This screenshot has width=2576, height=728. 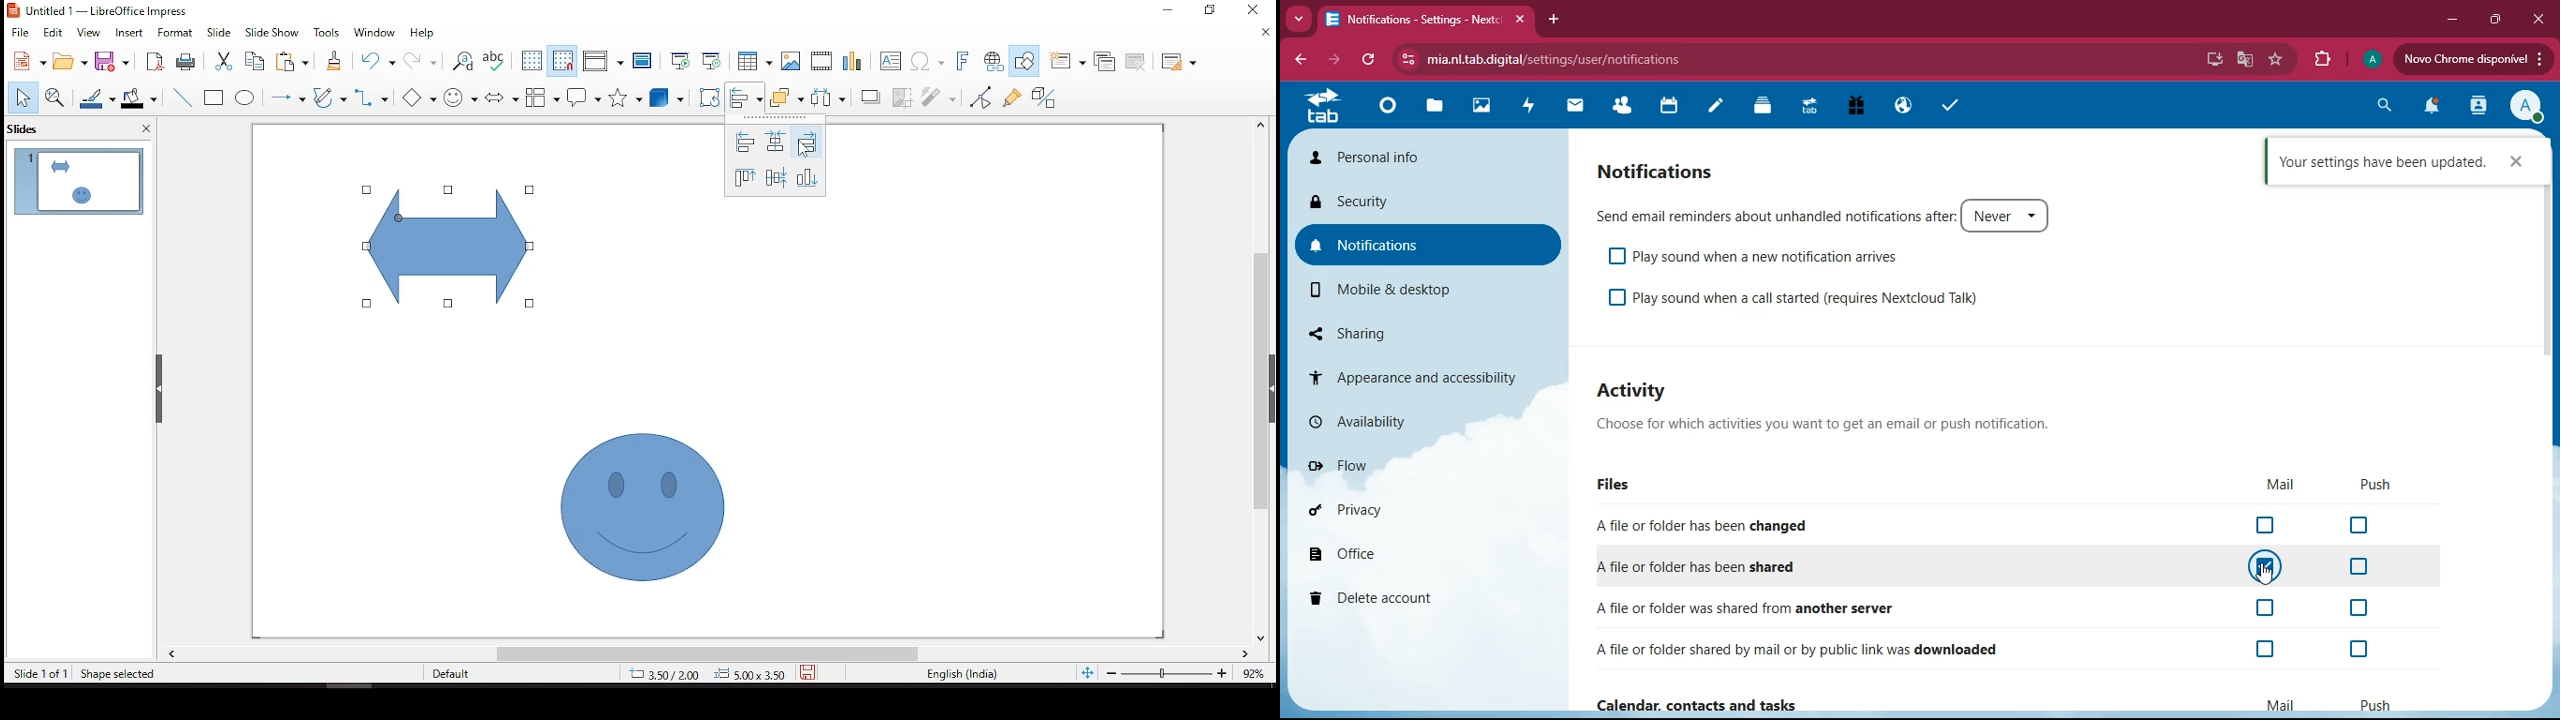 I want to click on maximize, so click(x=2494, y=20).